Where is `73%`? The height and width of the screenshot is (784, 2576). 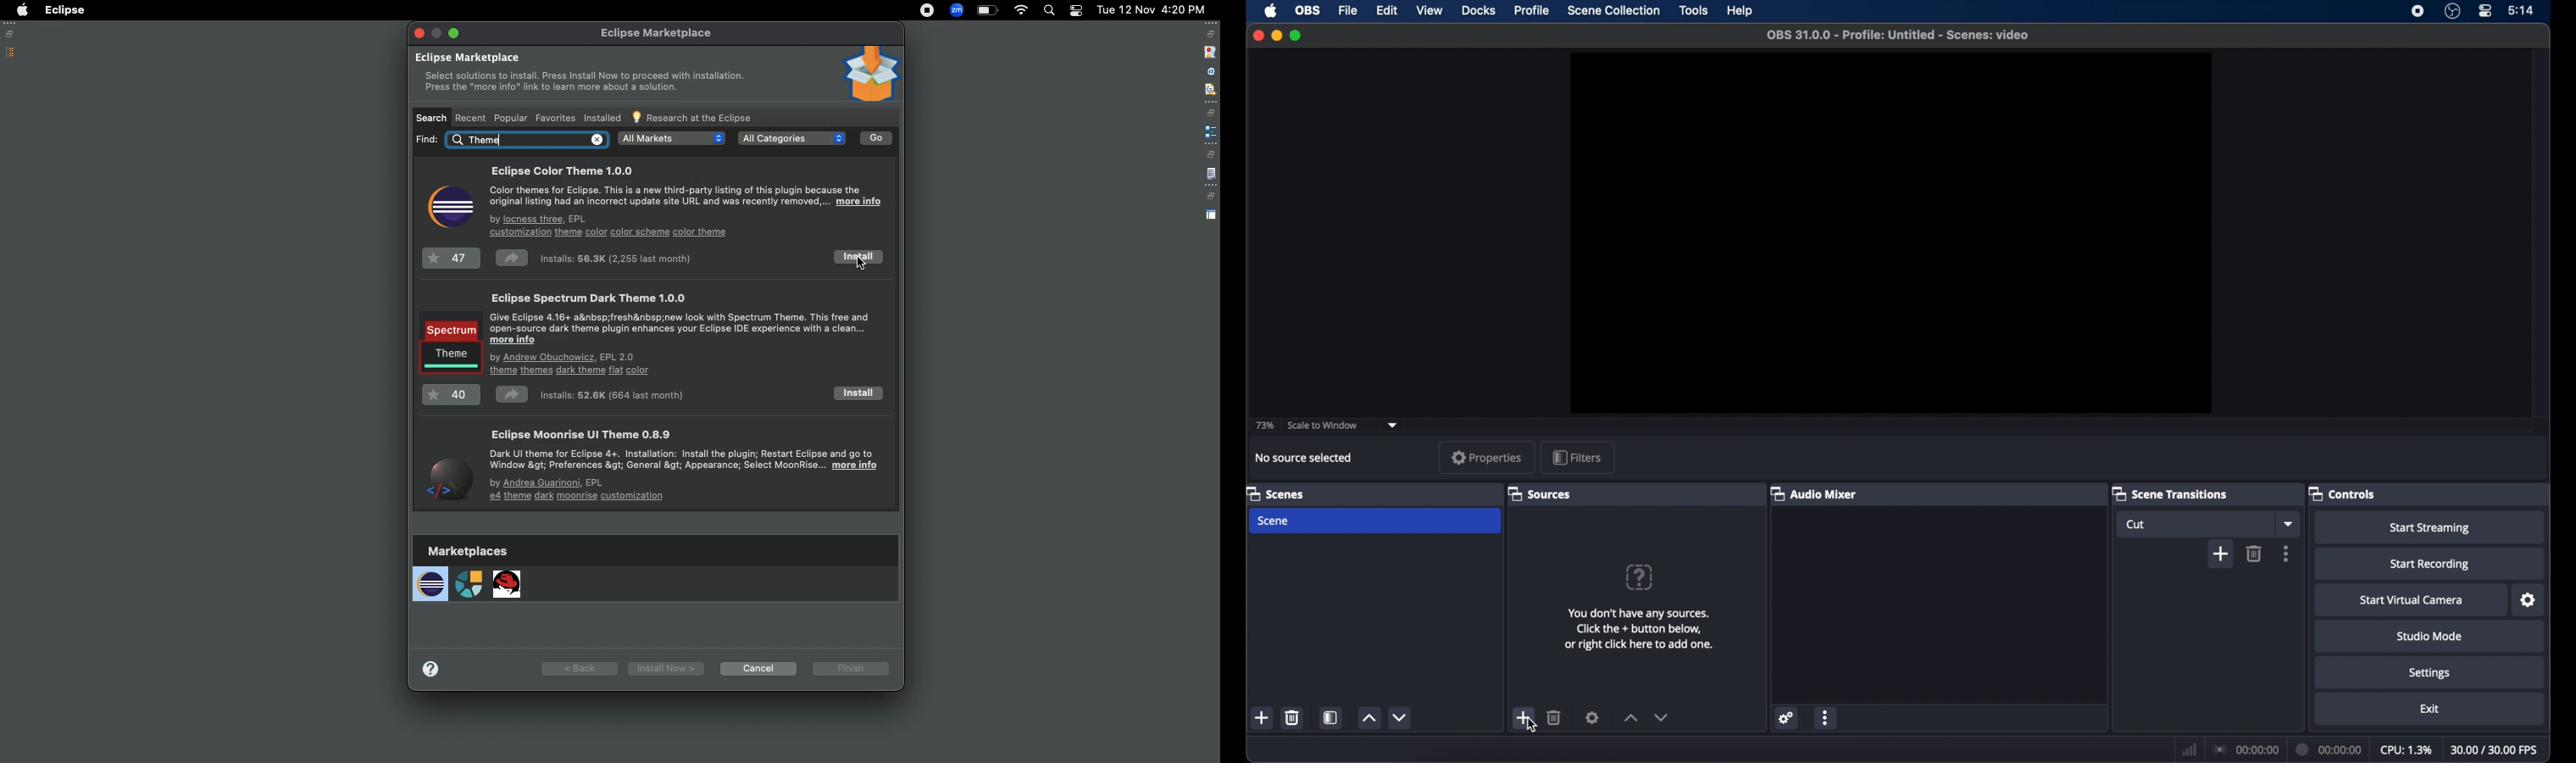
73% is located at coordinates (1263, 426).